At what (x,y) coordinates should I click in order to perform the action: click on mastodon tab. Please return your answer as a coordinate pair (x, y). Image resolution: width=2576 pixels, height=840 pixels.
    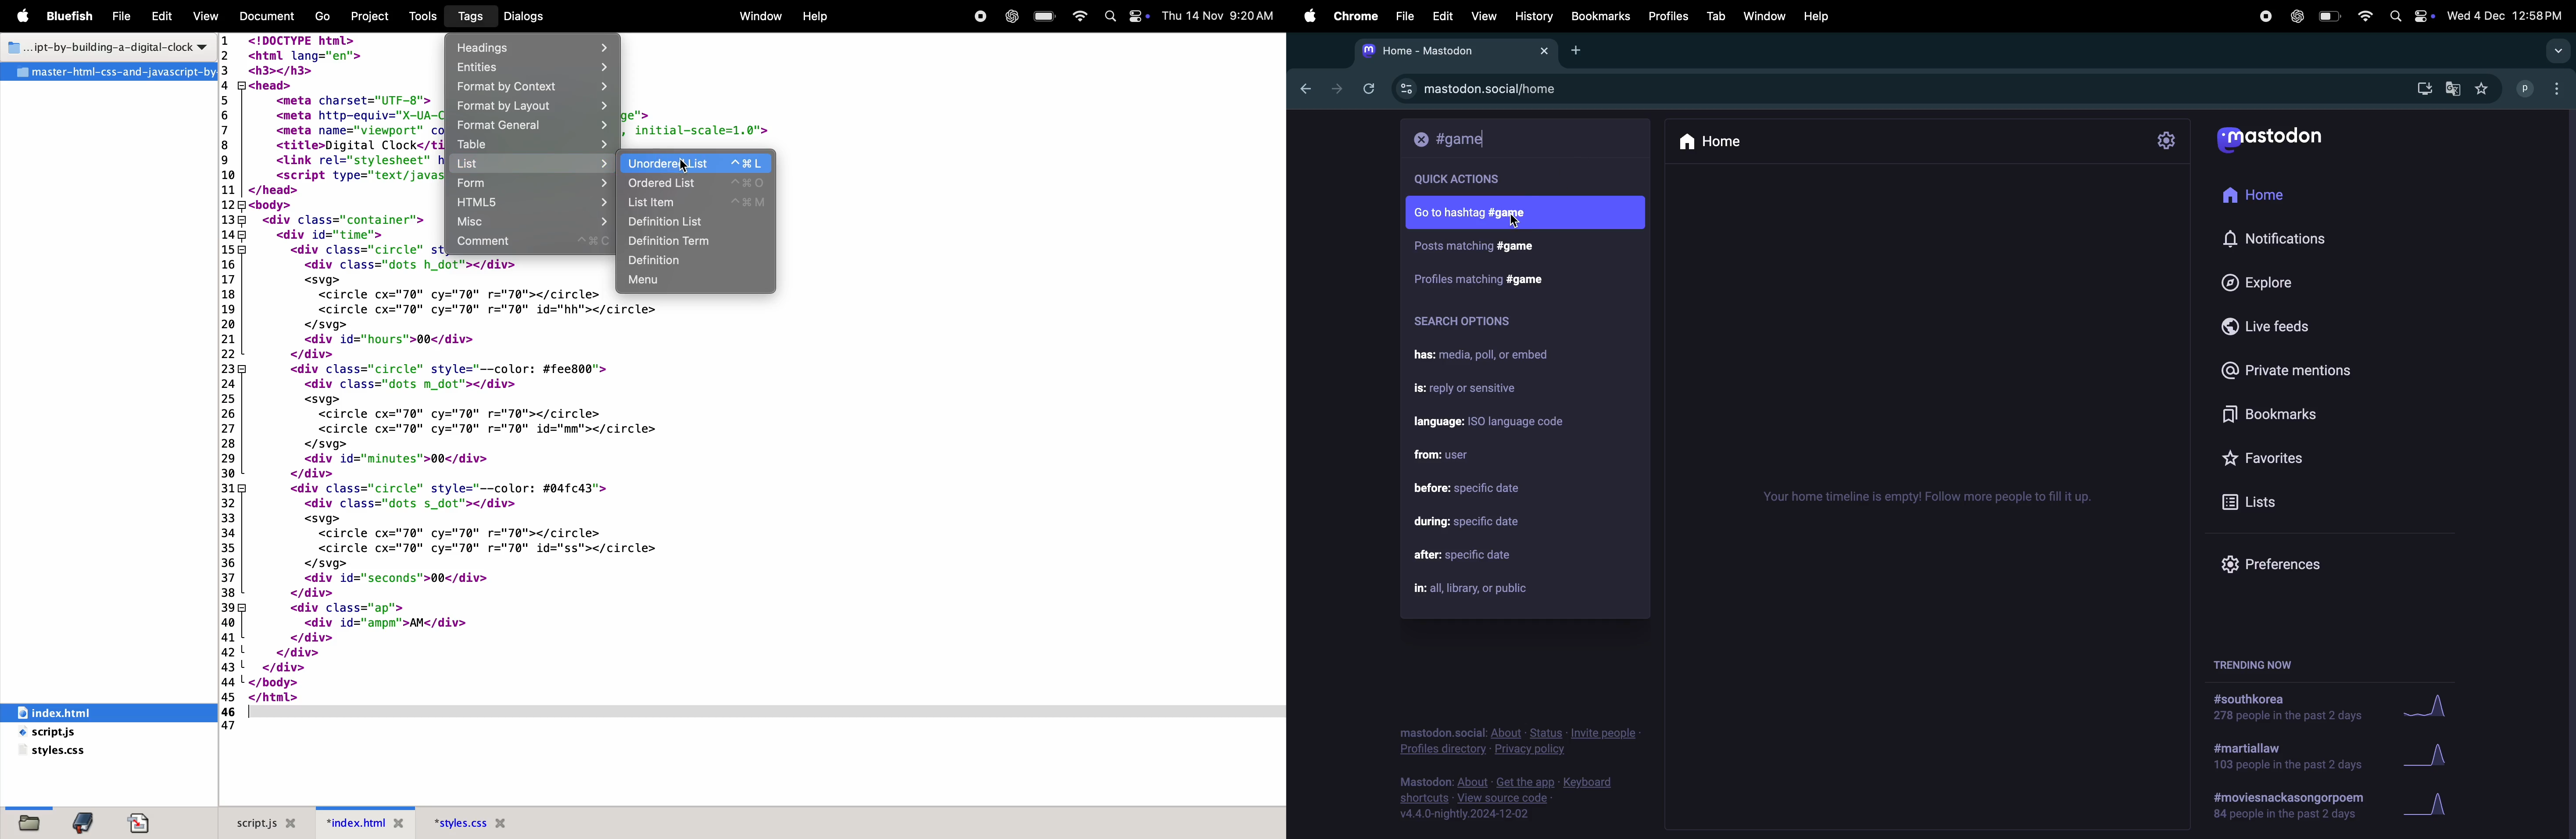
    Looking at the image, I should click on (1458, 50).